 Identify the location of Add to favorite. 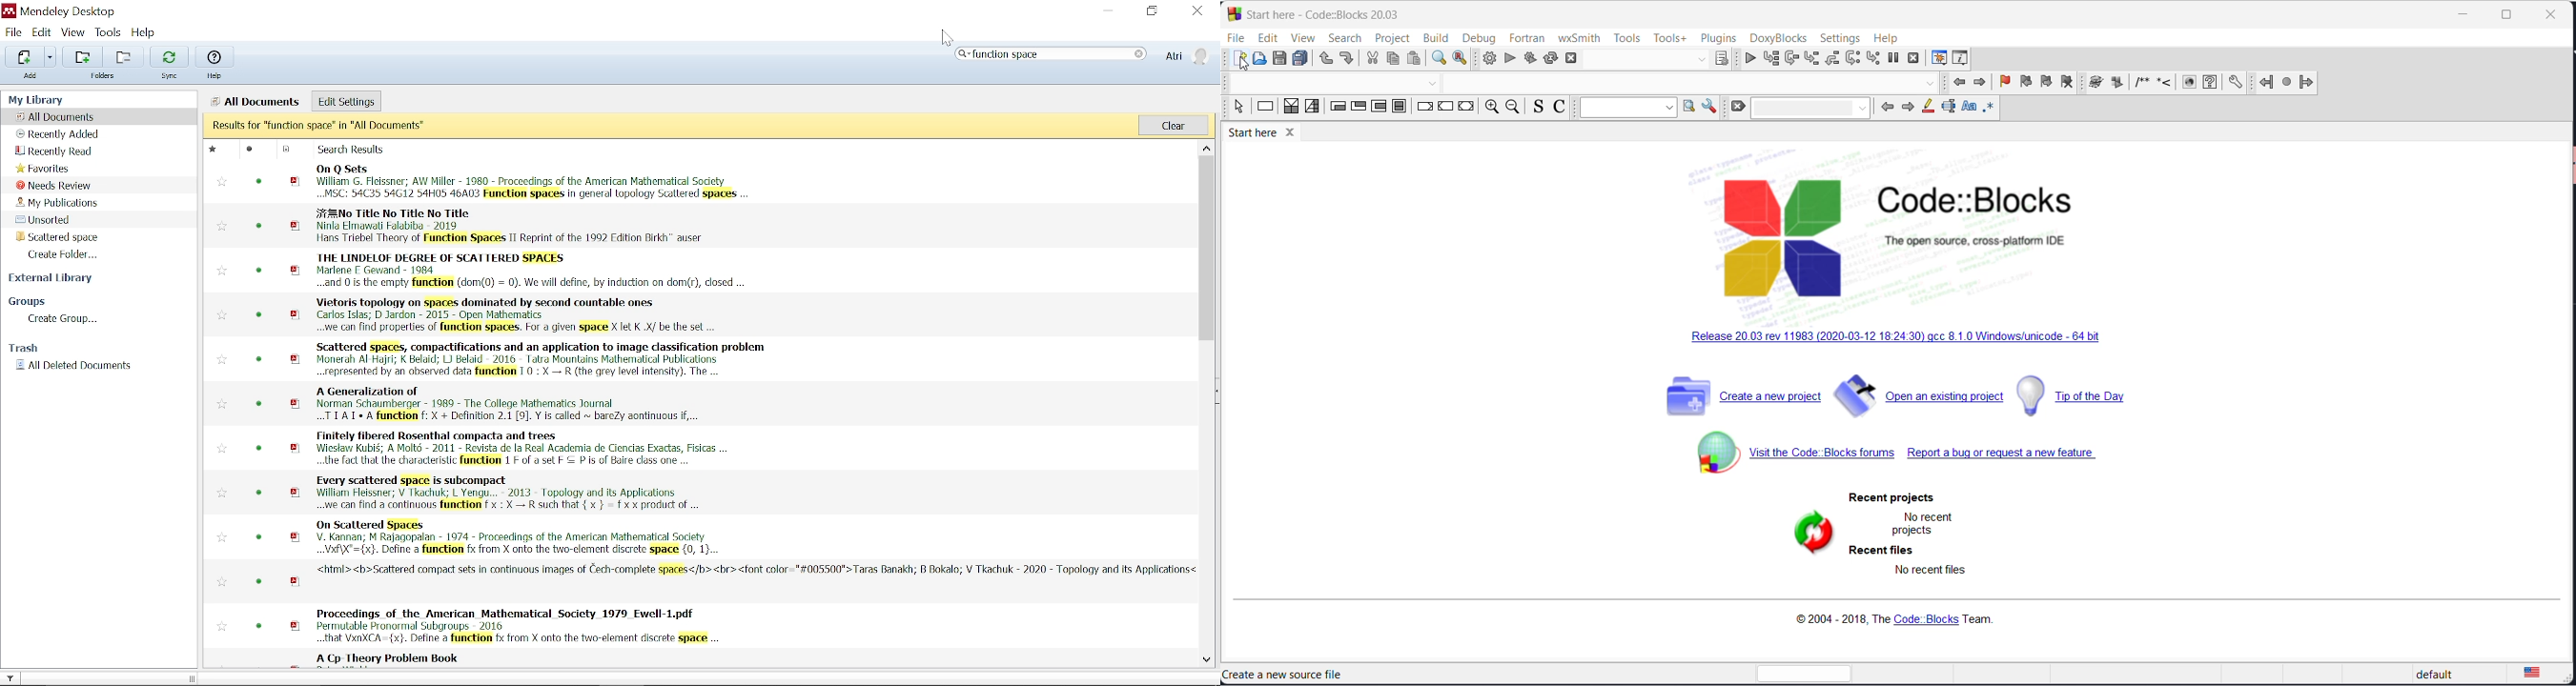
(221, 448).